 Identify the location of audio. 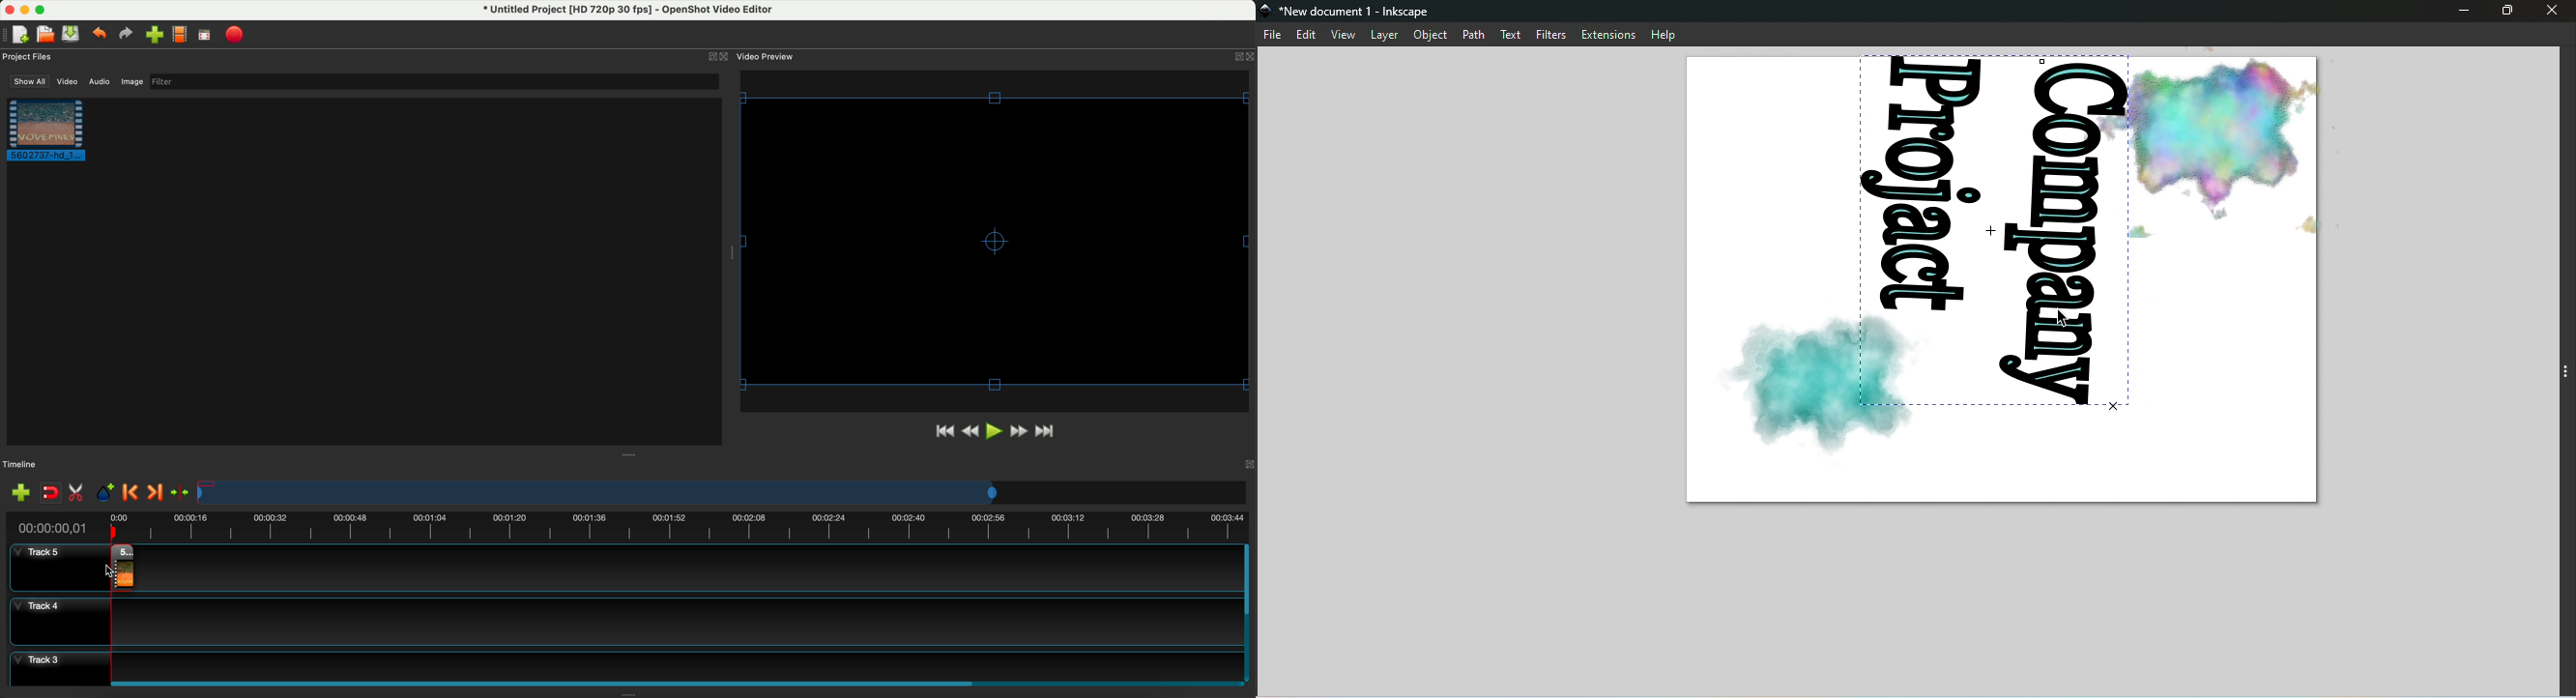
(99, 82).